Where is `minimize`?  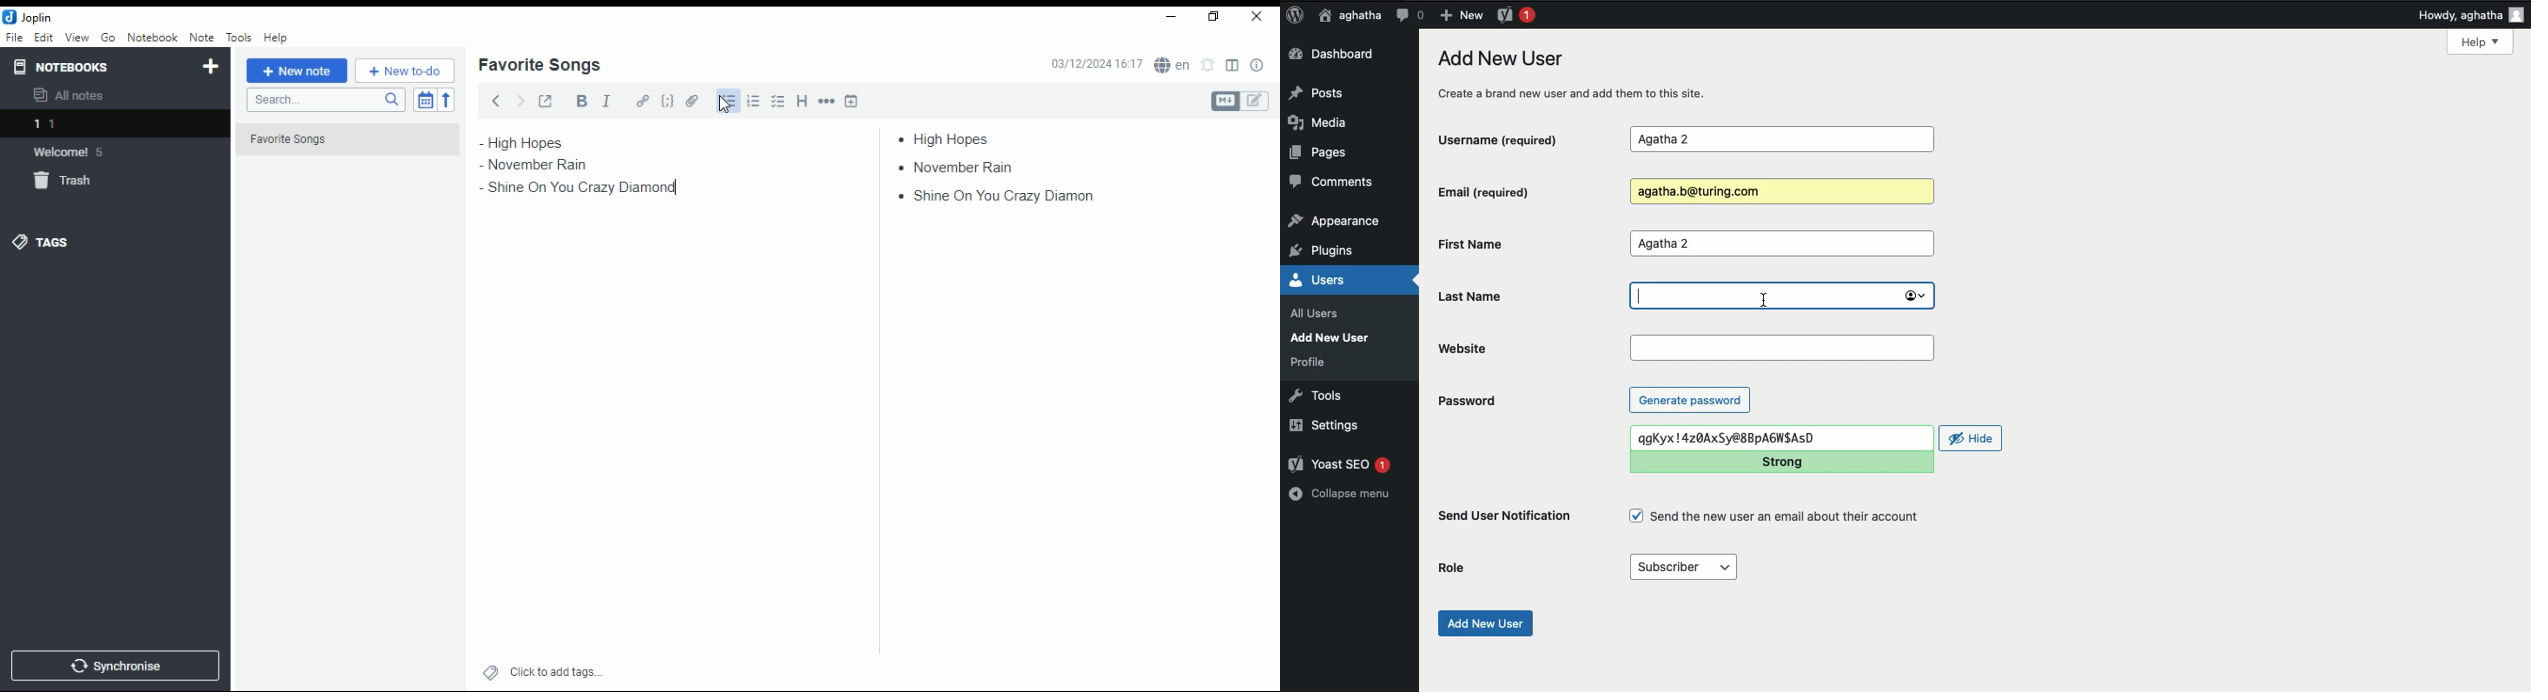
minimize is located at coordinates (1168, 18).